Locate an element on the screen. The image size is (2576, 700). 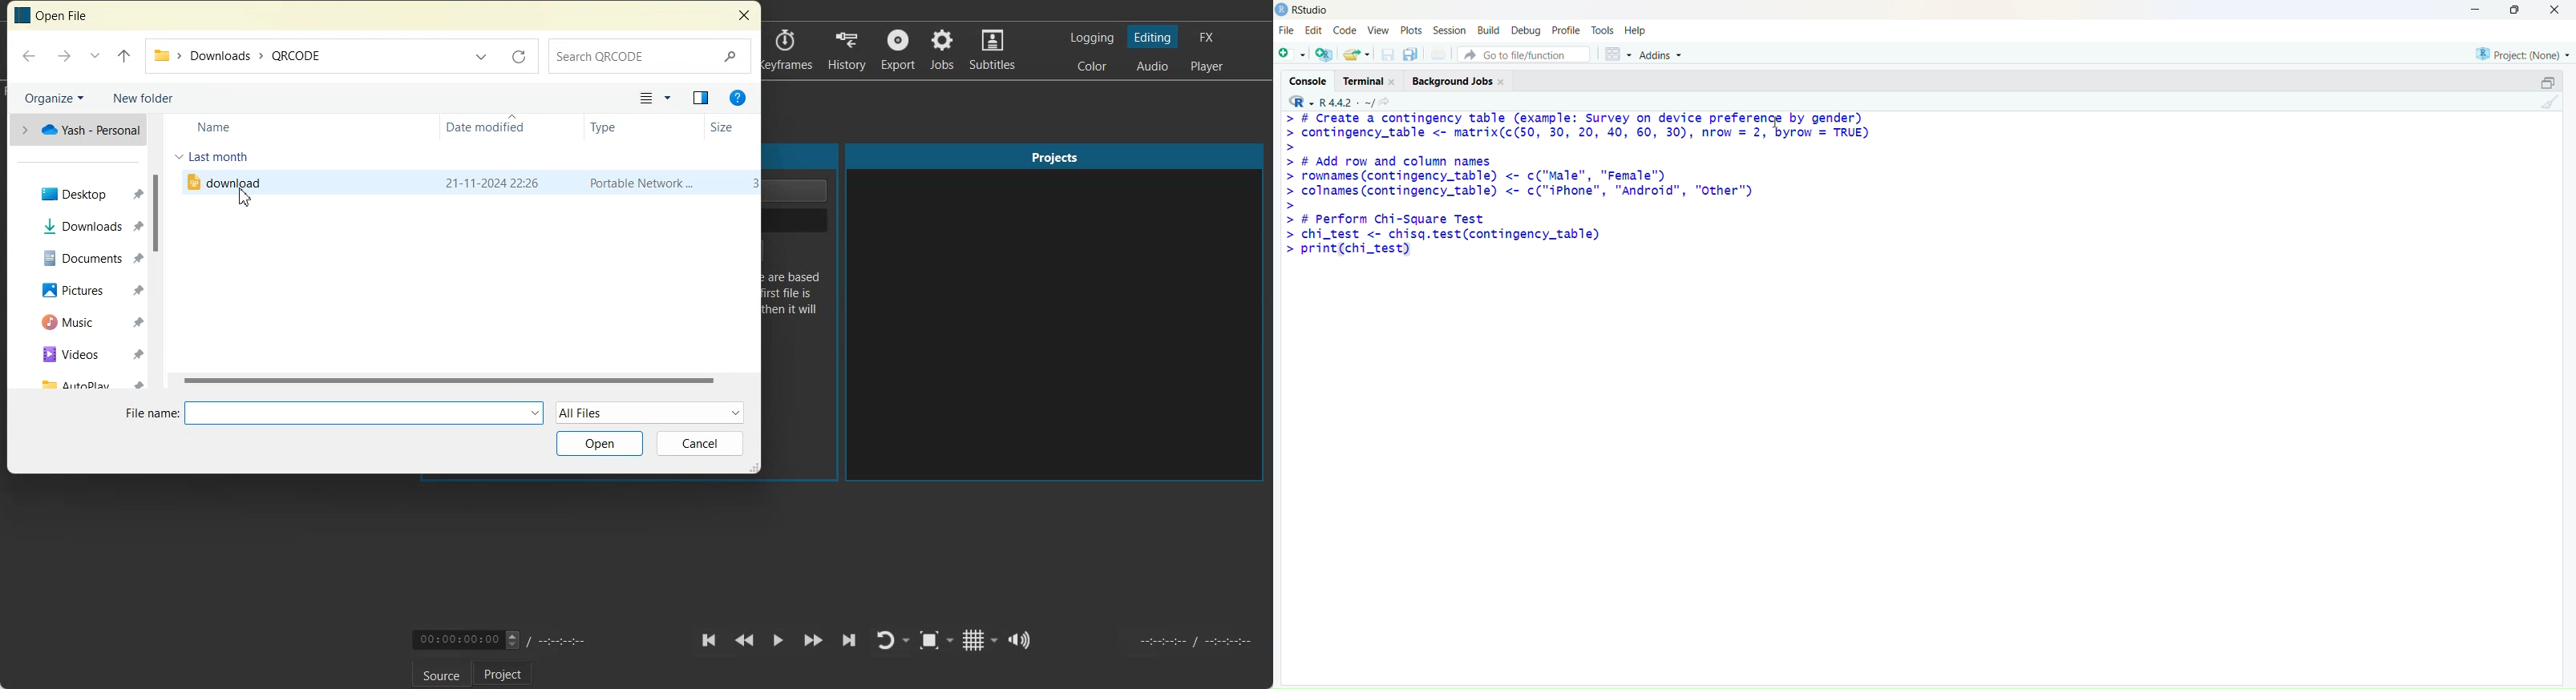
Help is located at coordinates (1636, 31).